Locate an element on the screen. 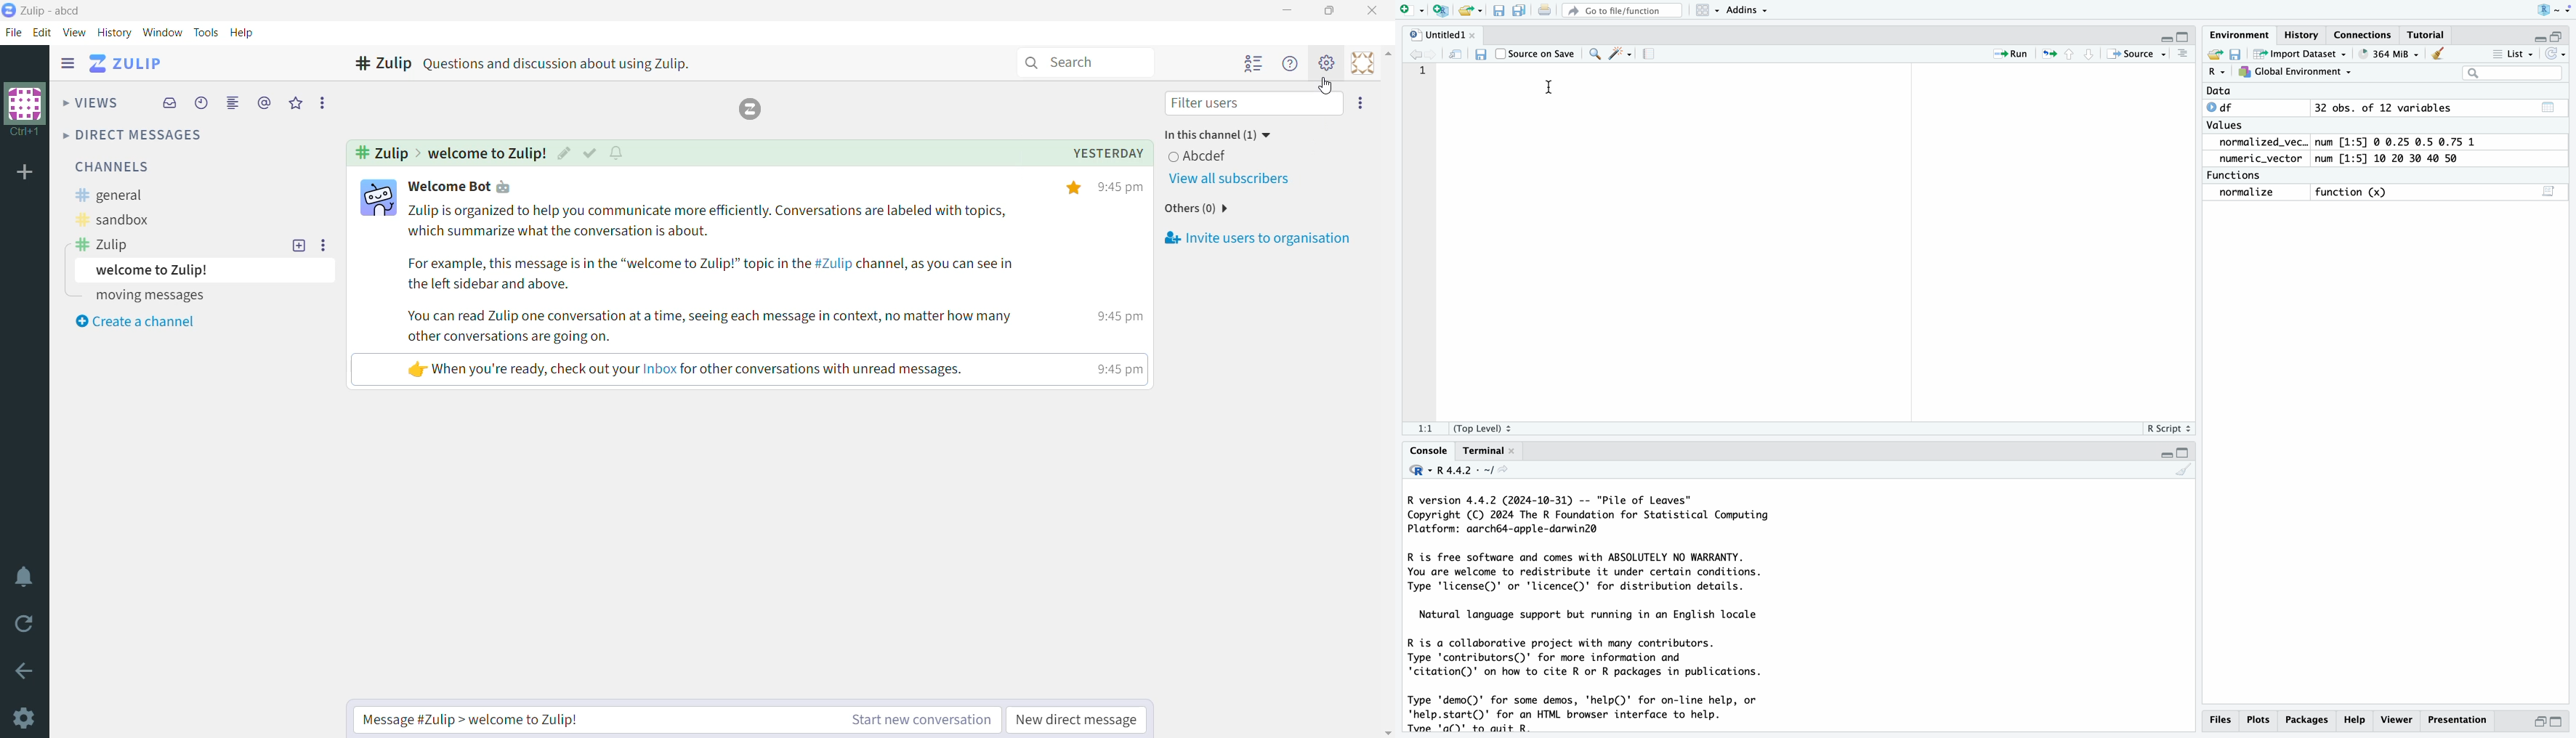  Addins is located at coordinates (1748, 9).